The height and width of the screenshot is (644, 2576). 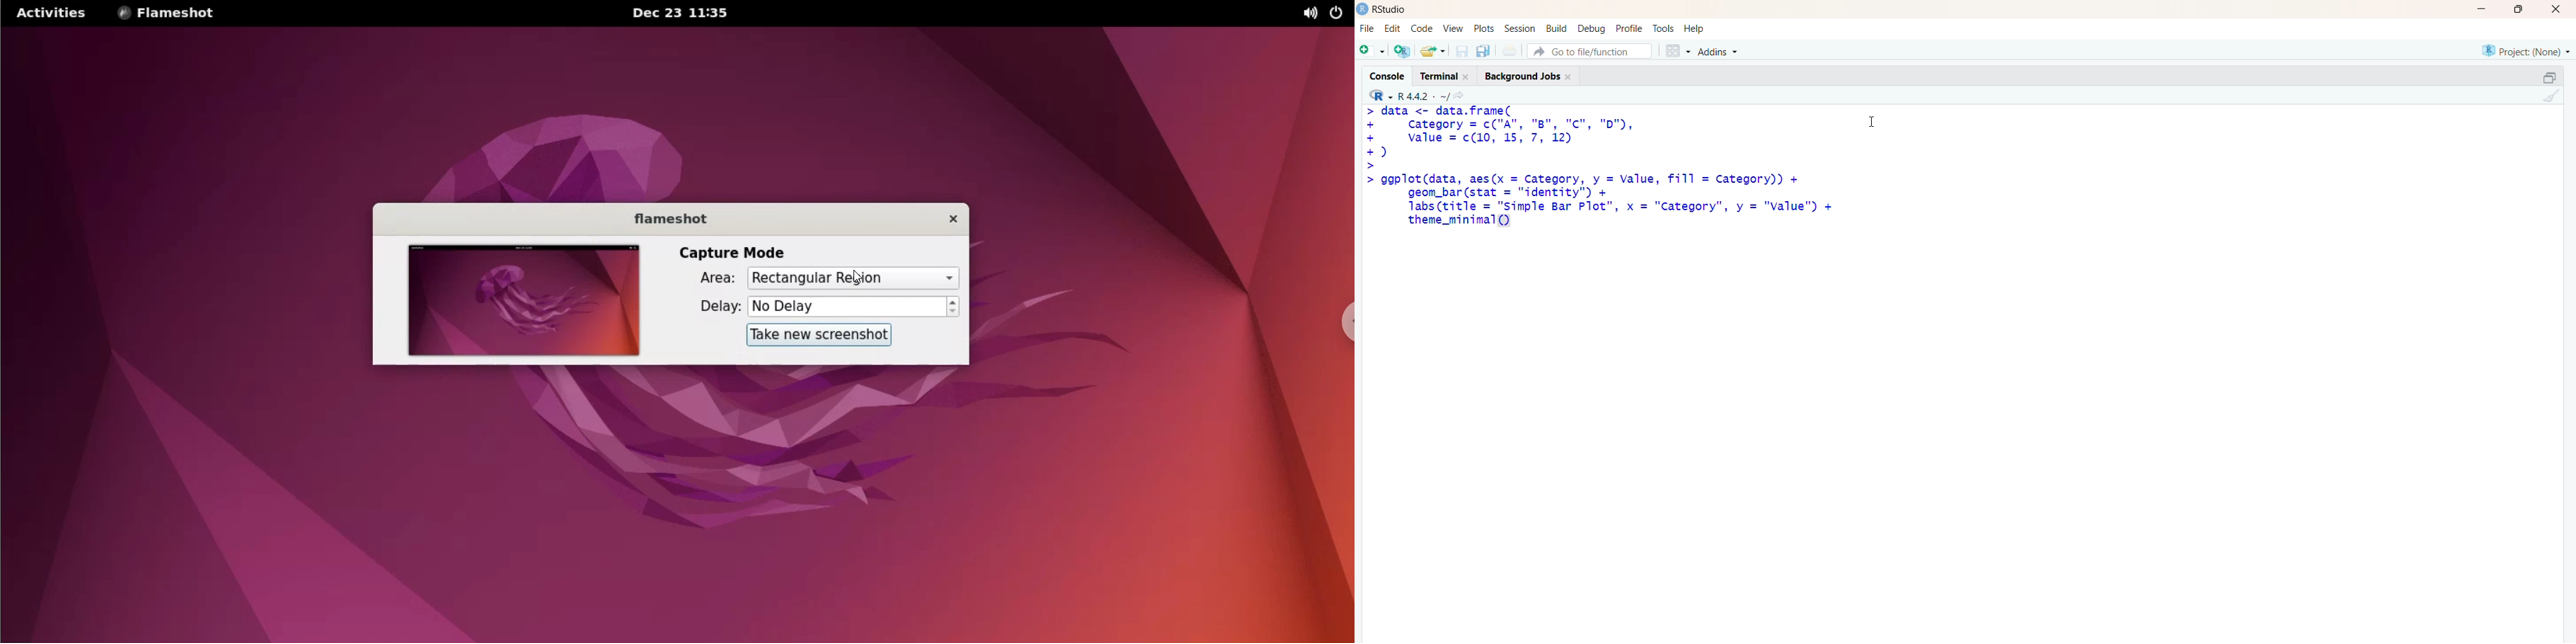 I want to click on selected project - none, so click(x=2528, y=50).